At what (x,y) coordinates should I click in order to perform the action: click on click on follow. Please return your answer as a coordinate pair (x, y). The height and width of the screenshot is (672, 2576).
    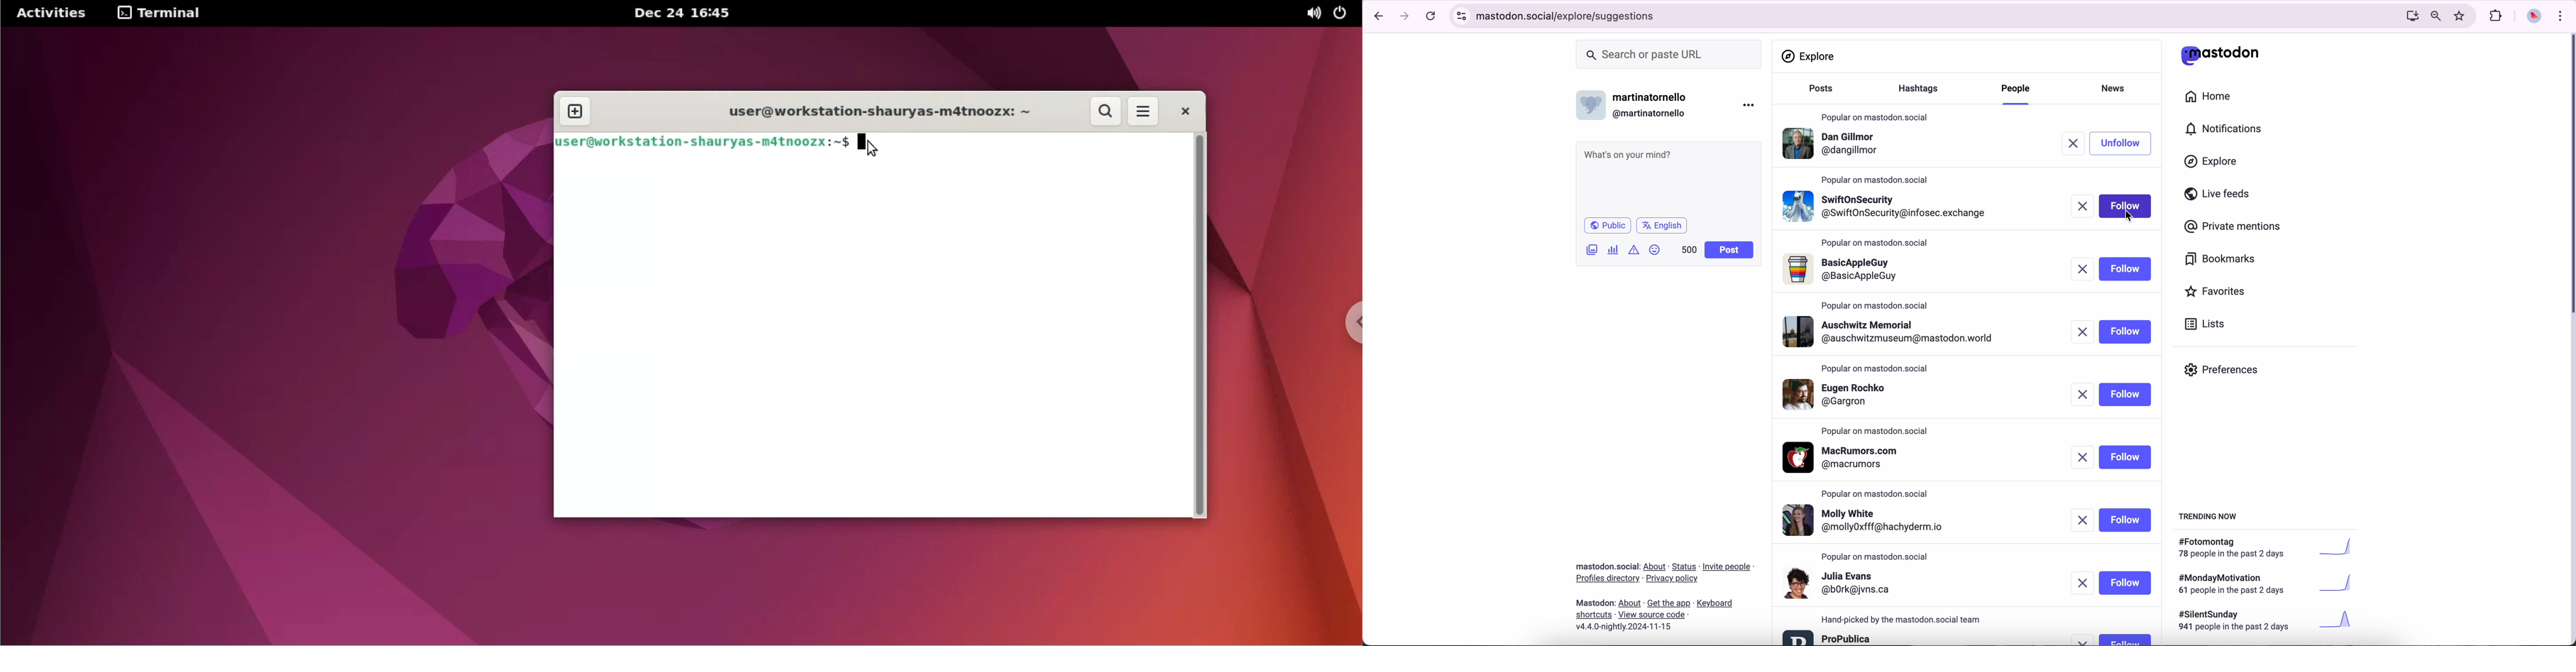
    Looking at the image, I should click on (2127, 207).